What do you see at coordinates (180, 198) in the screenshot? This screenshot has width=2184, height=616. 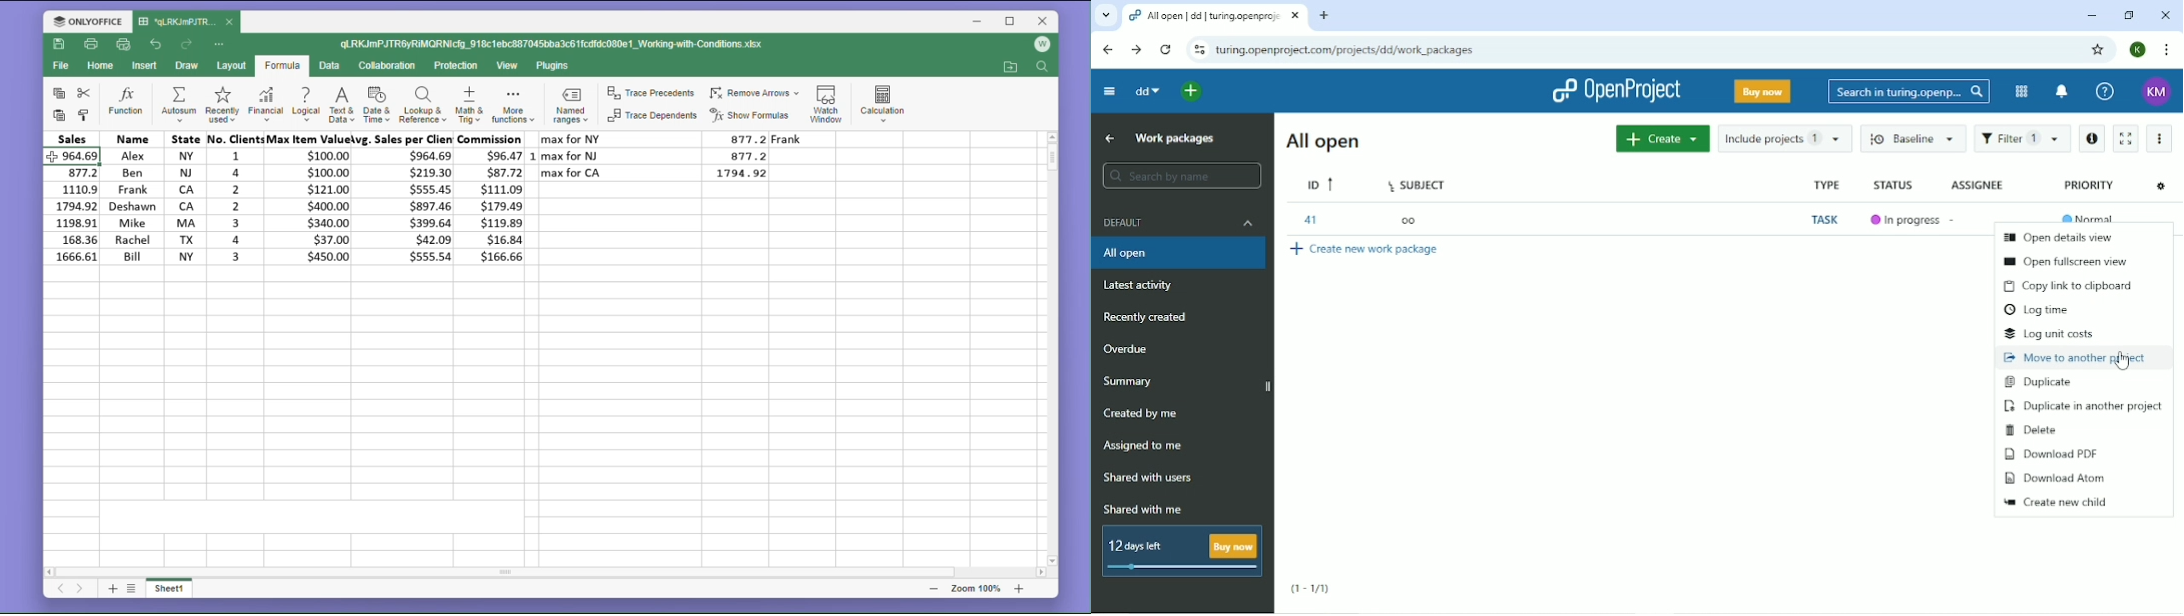 I see `states` at bounding box center [180, 198].